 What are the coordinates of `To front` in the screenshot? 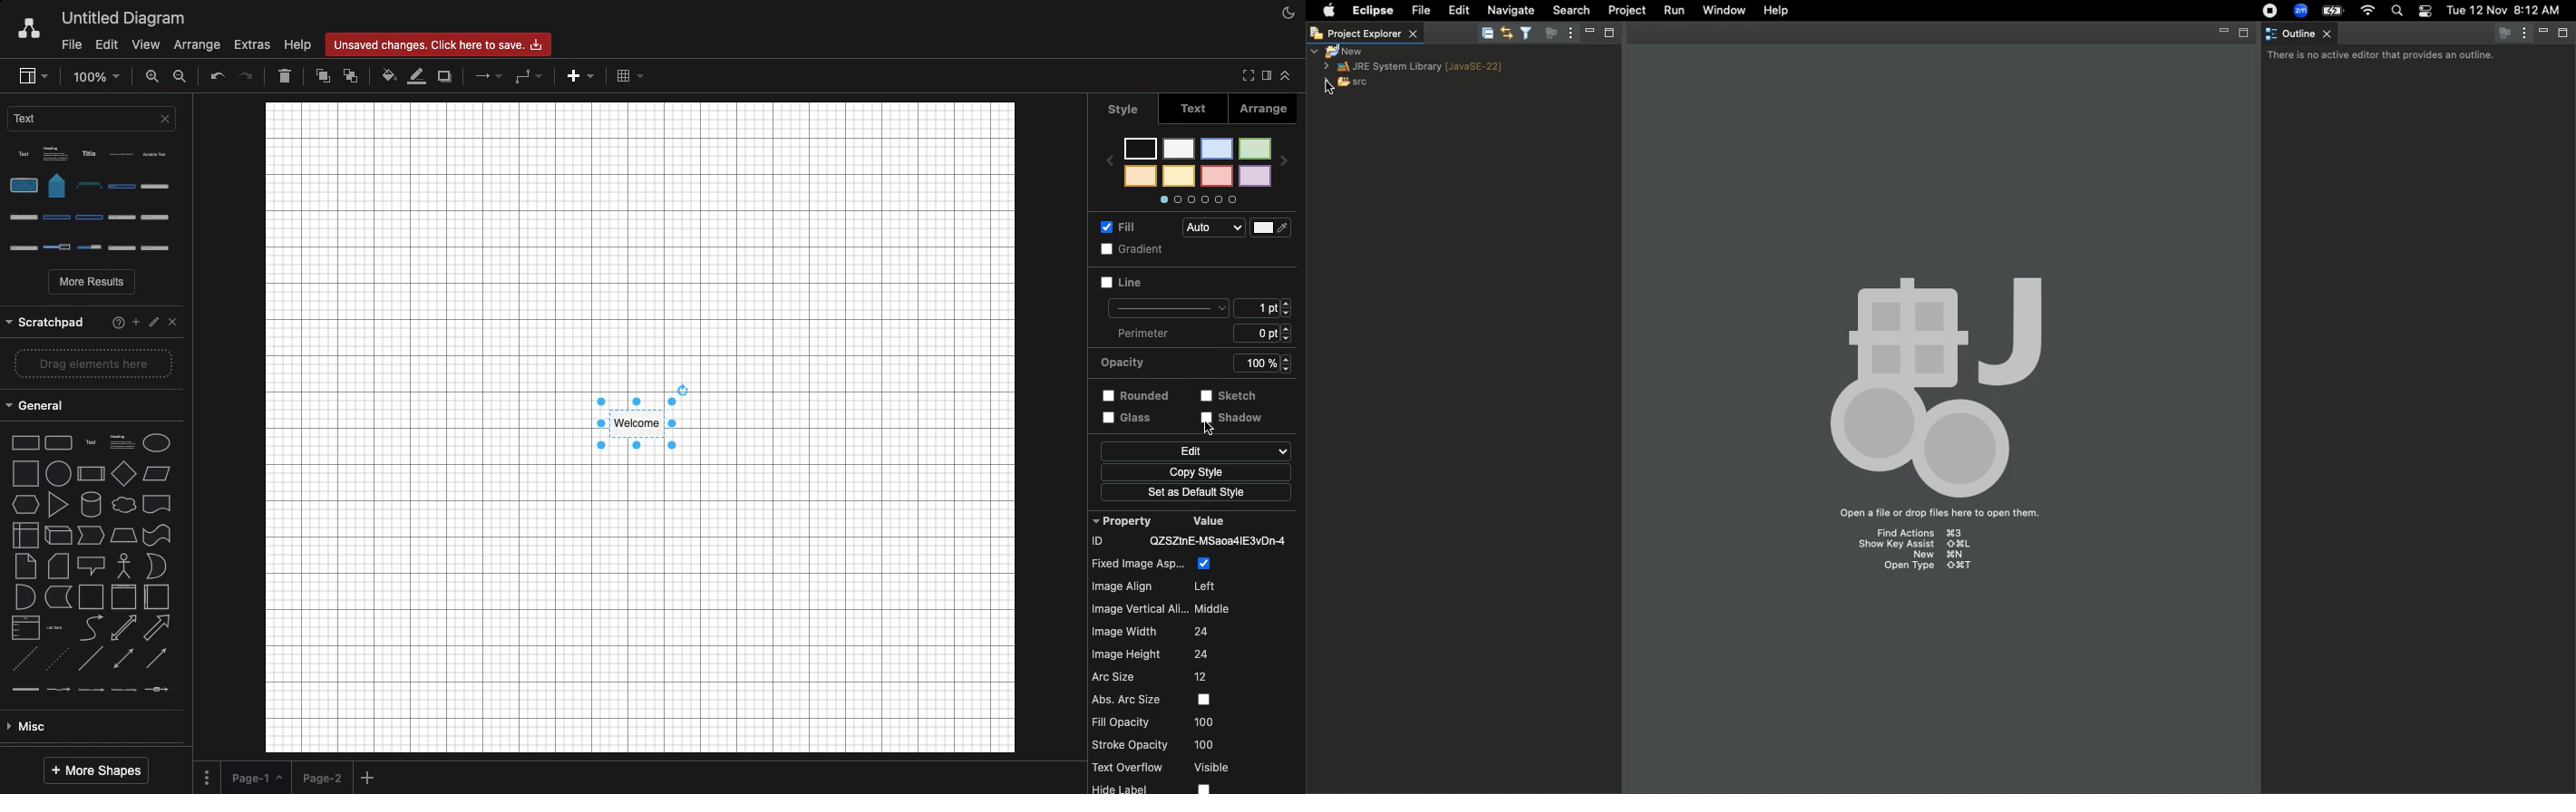 It's located at (322, 79).